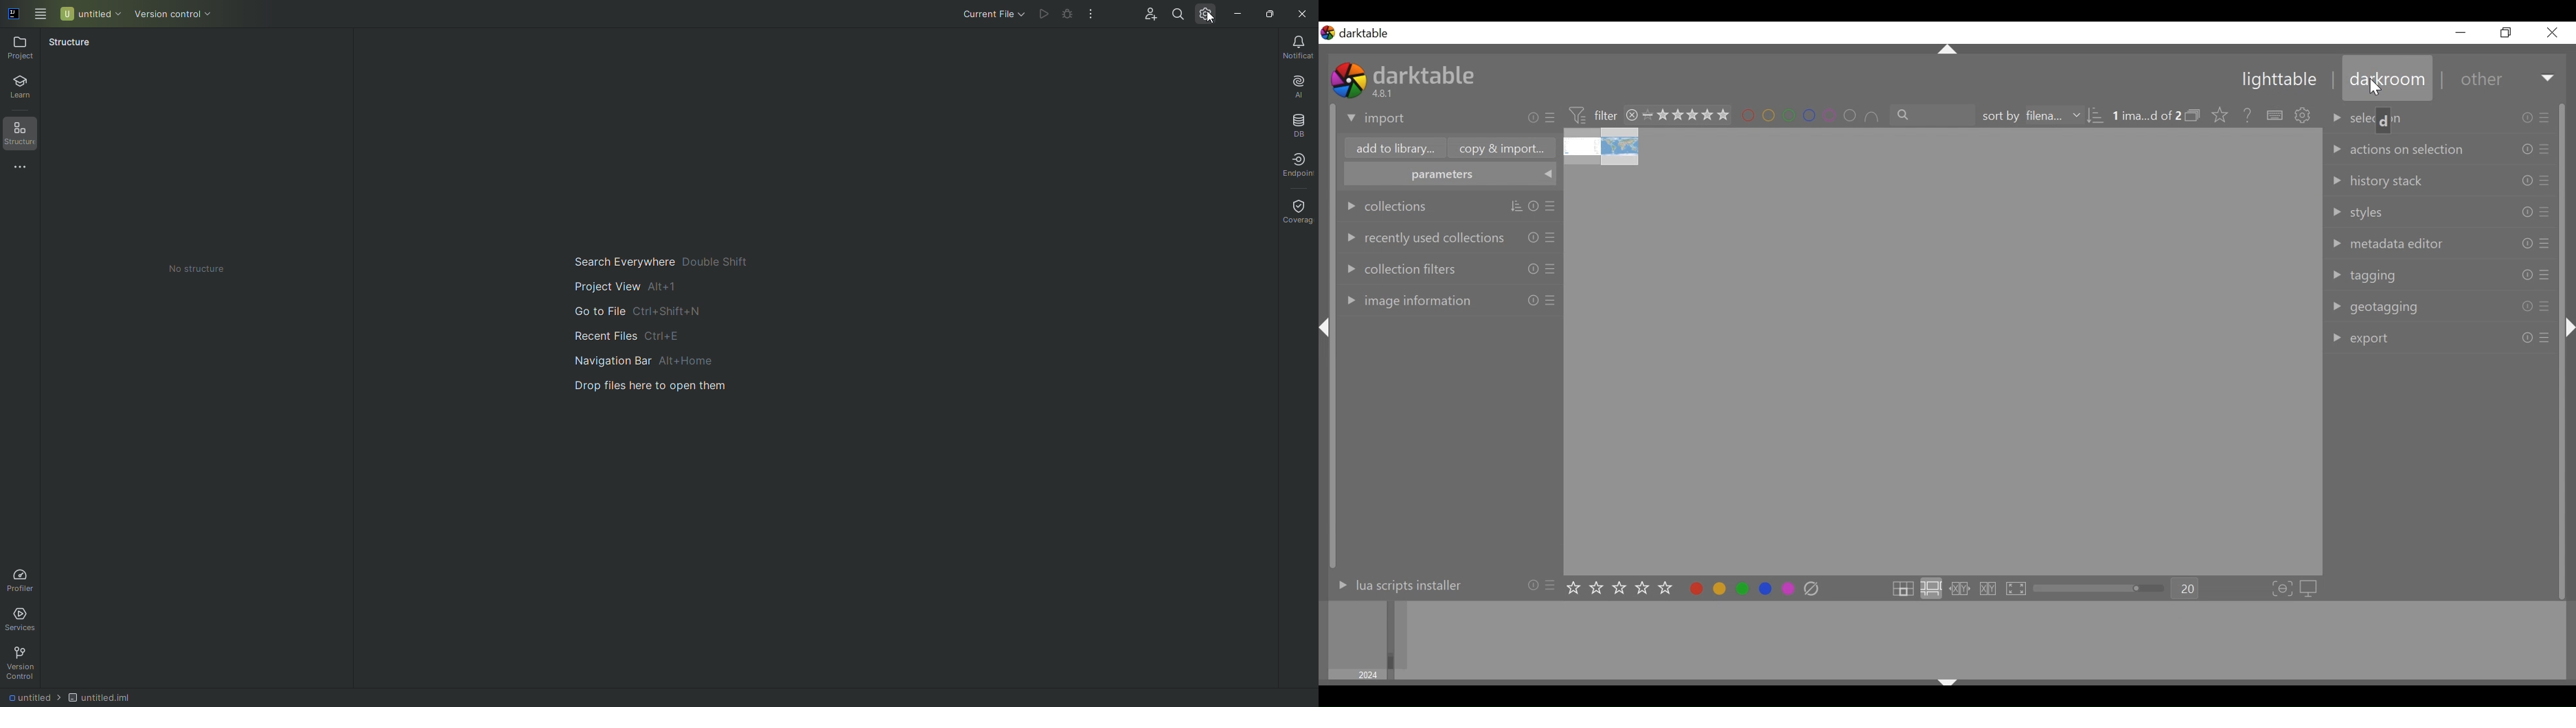  Describe the element at coordinates (1350, 82) in the screenshot. I see `Darktable Desktop Icon` at that location.